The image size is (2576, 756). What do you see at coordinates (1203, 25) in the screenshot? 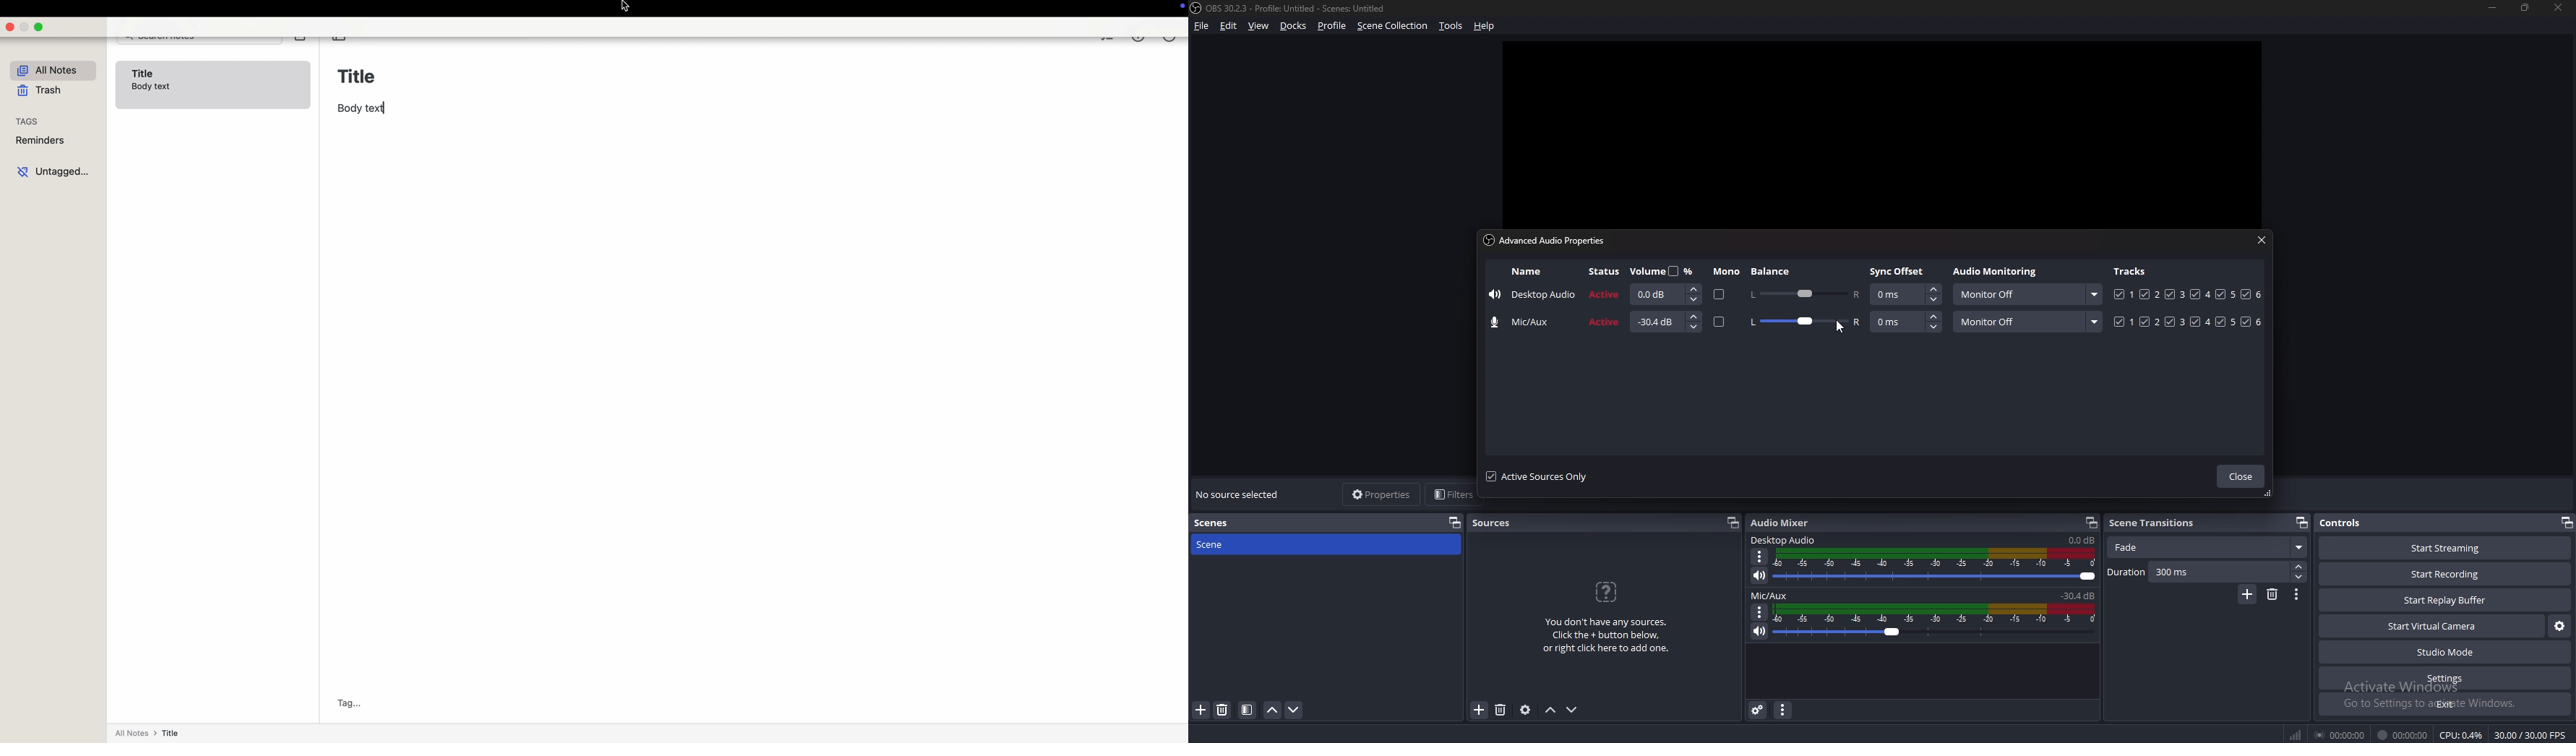
I see `file` at bounding box center [1203, 25].